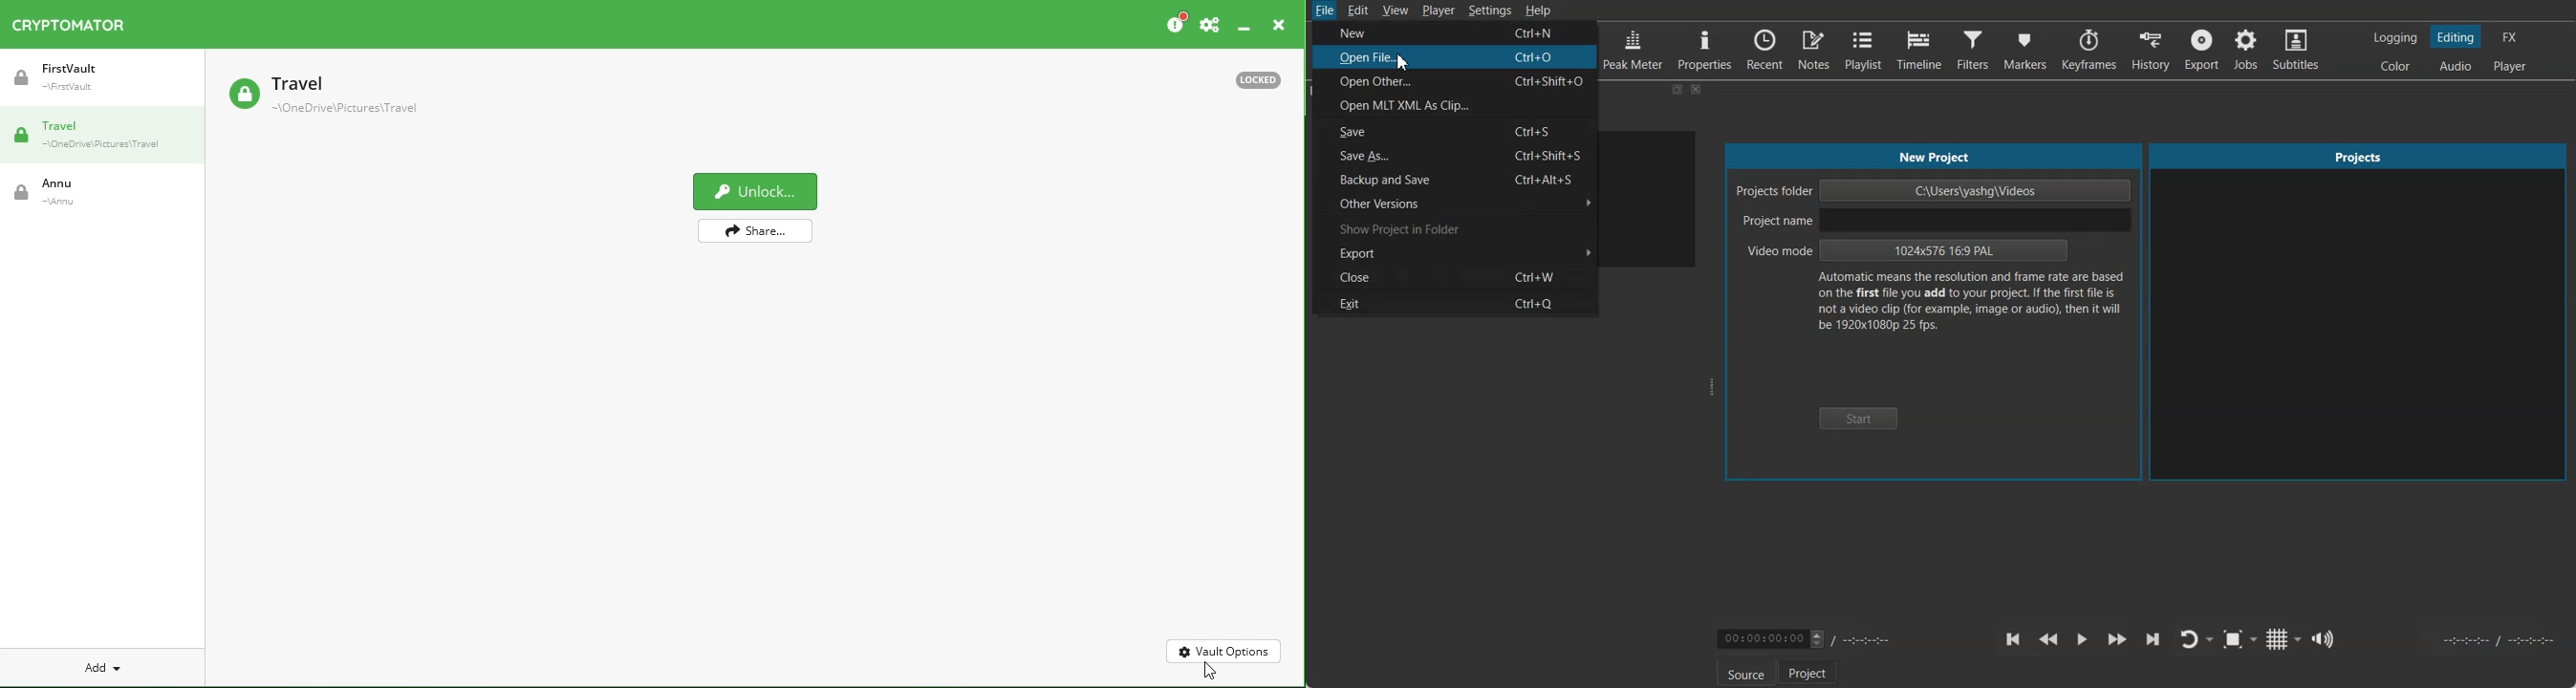 The image size is (2576, 700). Describe the element at coordinates (1859, 419) in the screenshot. I see `Start` at that location.